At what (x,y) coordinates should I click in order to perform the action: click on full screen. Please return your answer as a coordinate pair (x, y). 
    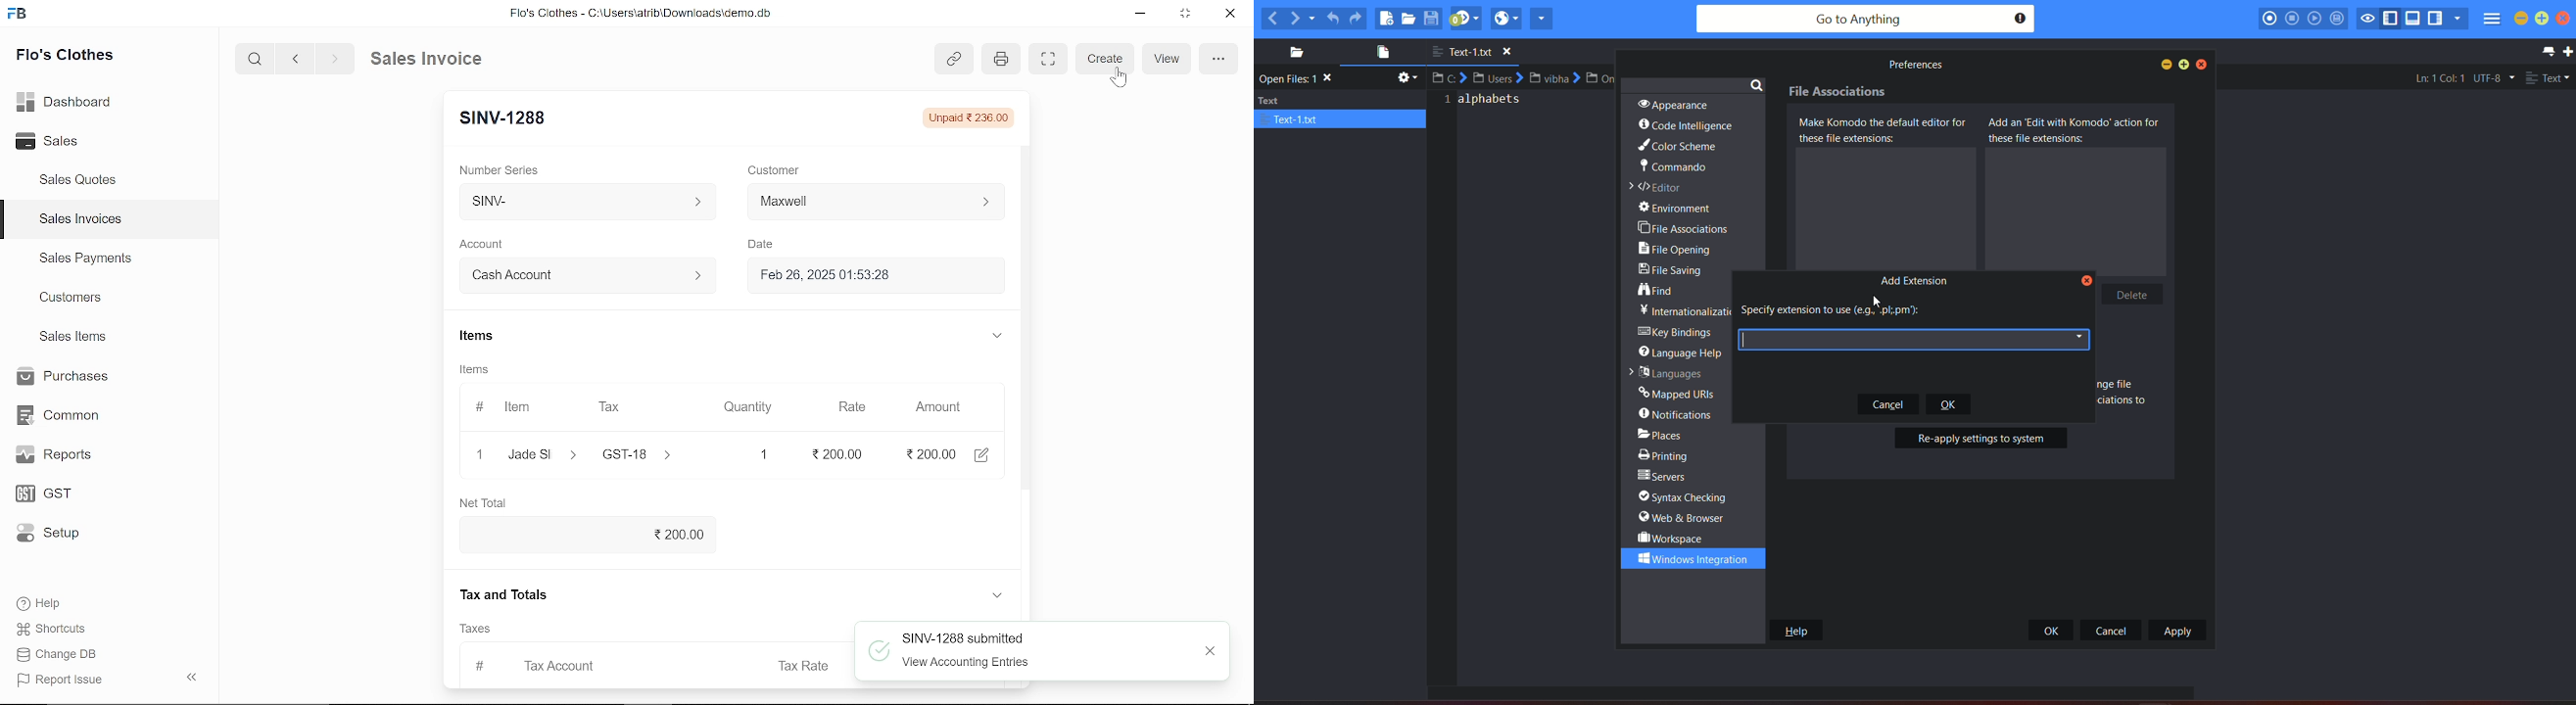
    Looking at the image, I should click on (1047, 59).